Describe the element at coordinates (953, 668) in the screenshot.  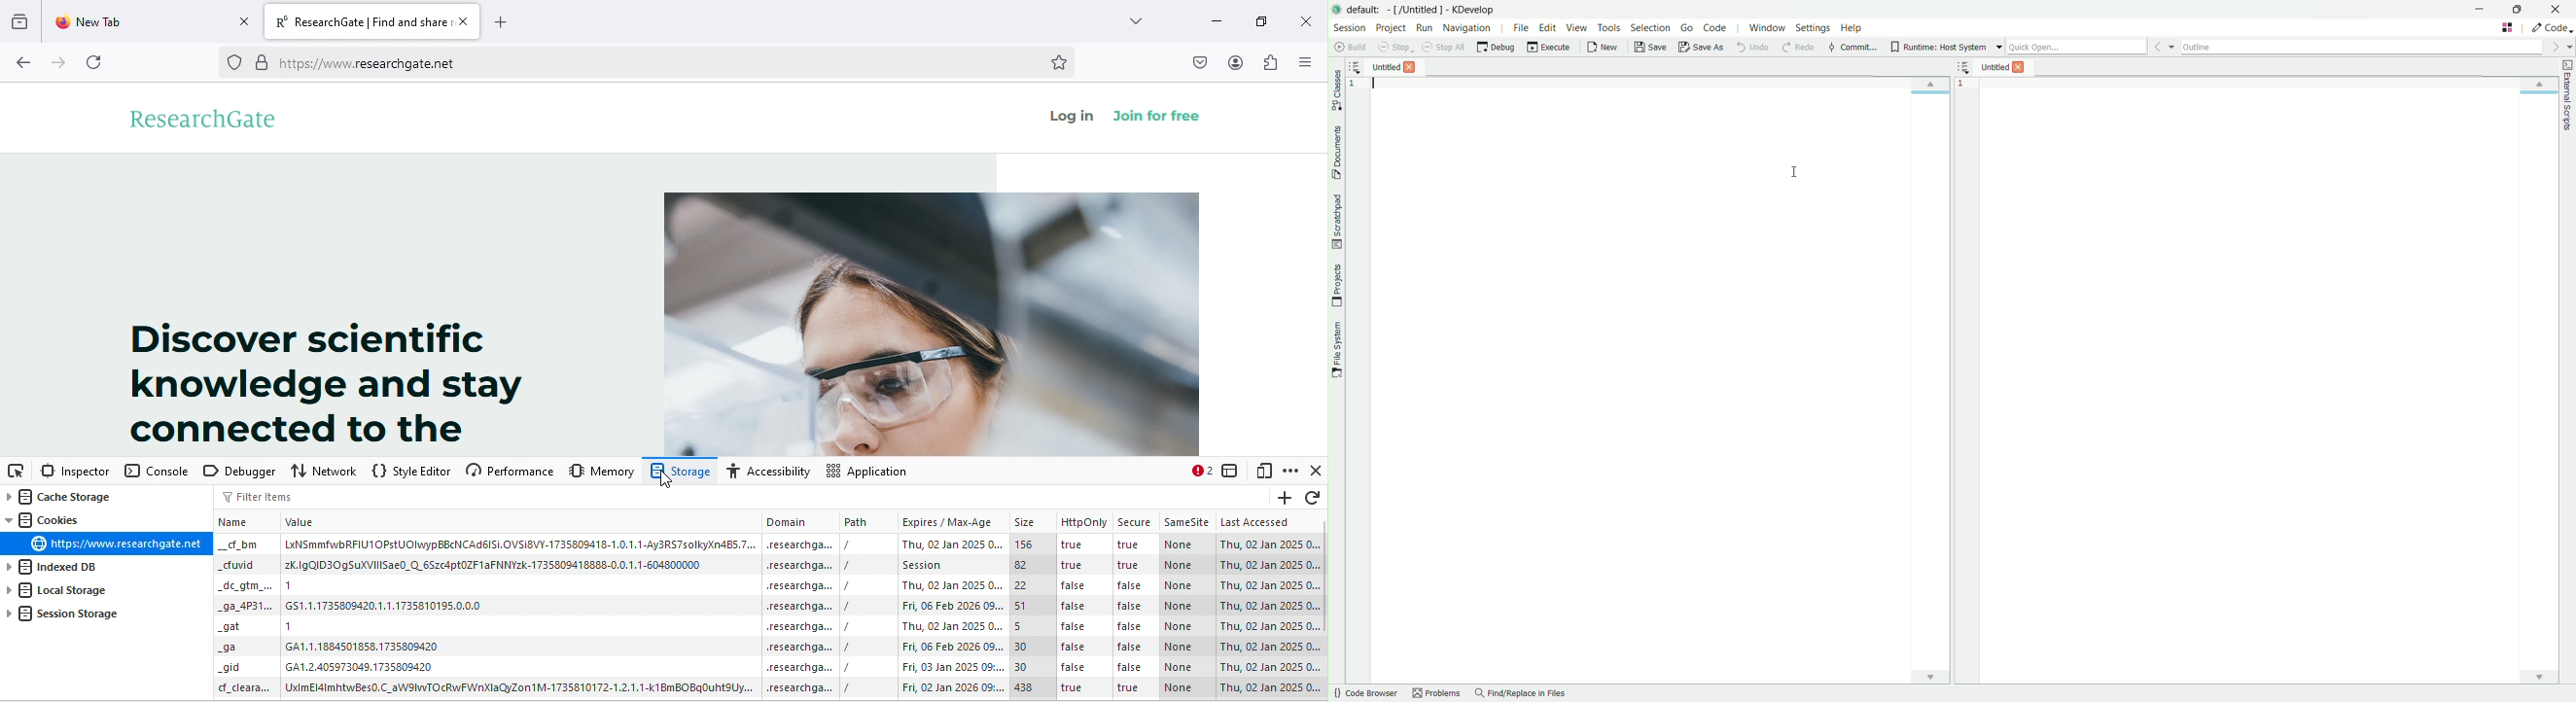
I see `date` at that location.